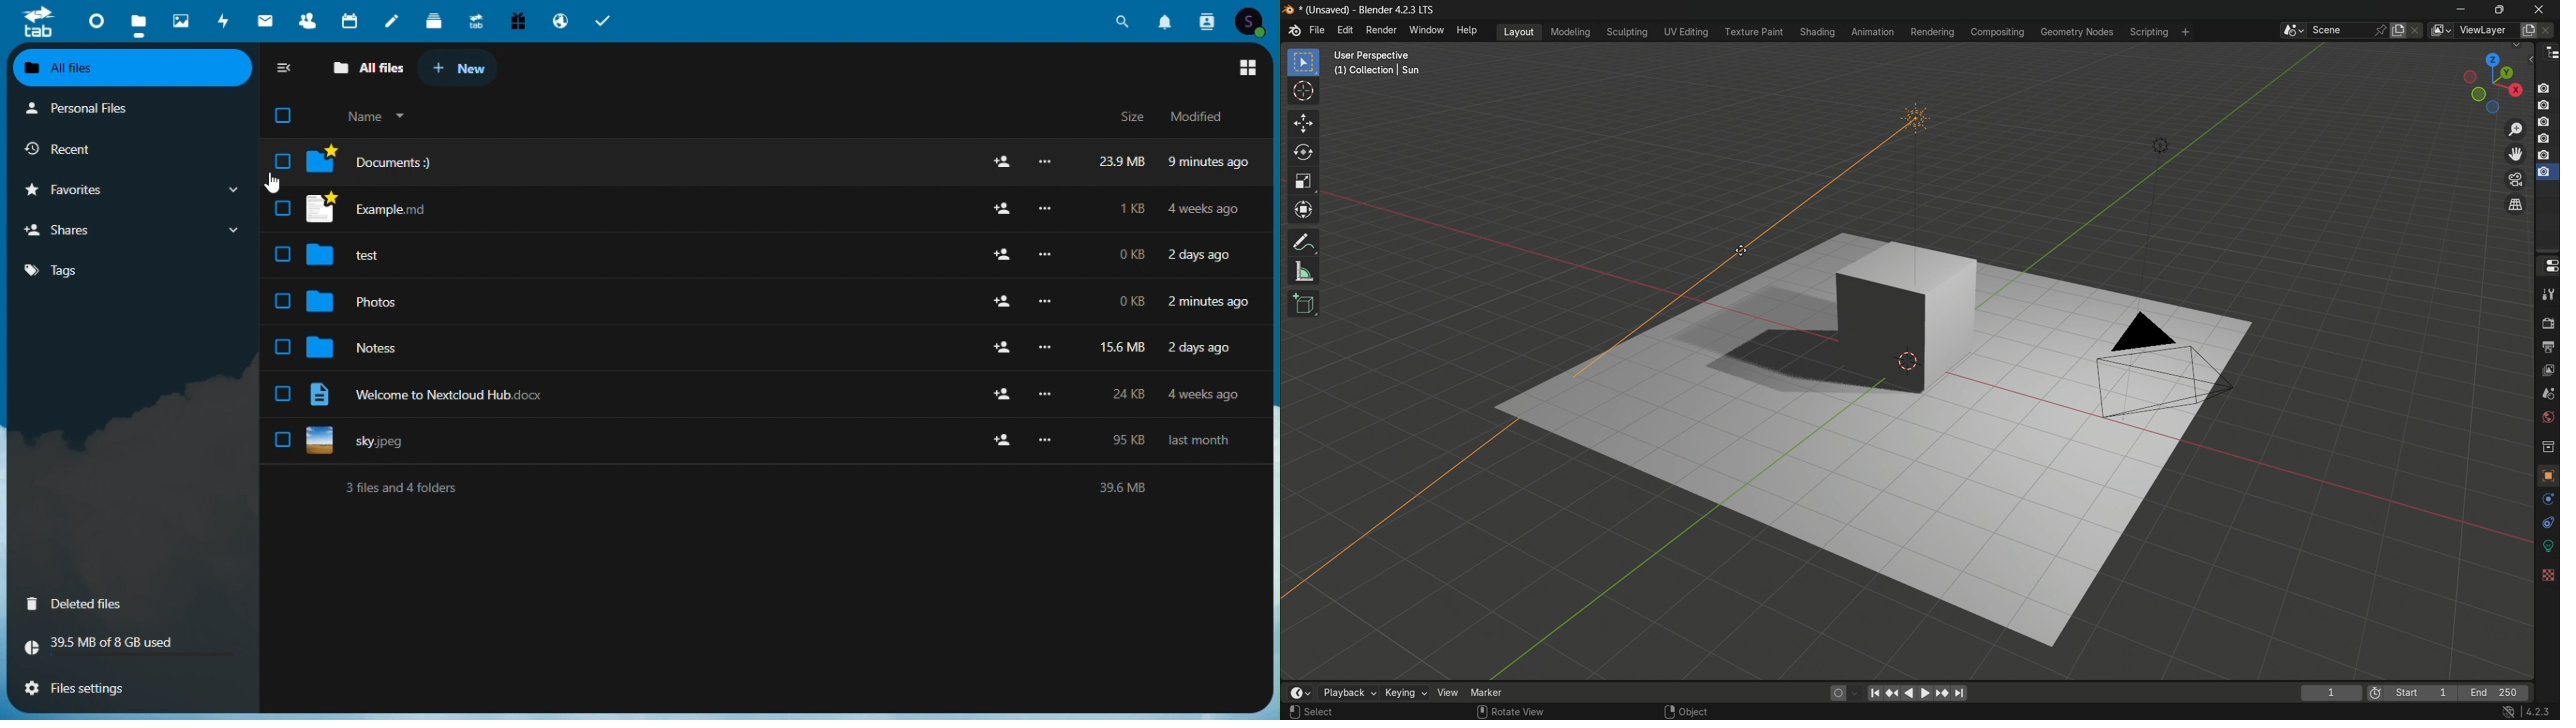  What do you see at coordinates (749, 486) in the screenshot?
I see `Text` at bounding box center [749, 486].